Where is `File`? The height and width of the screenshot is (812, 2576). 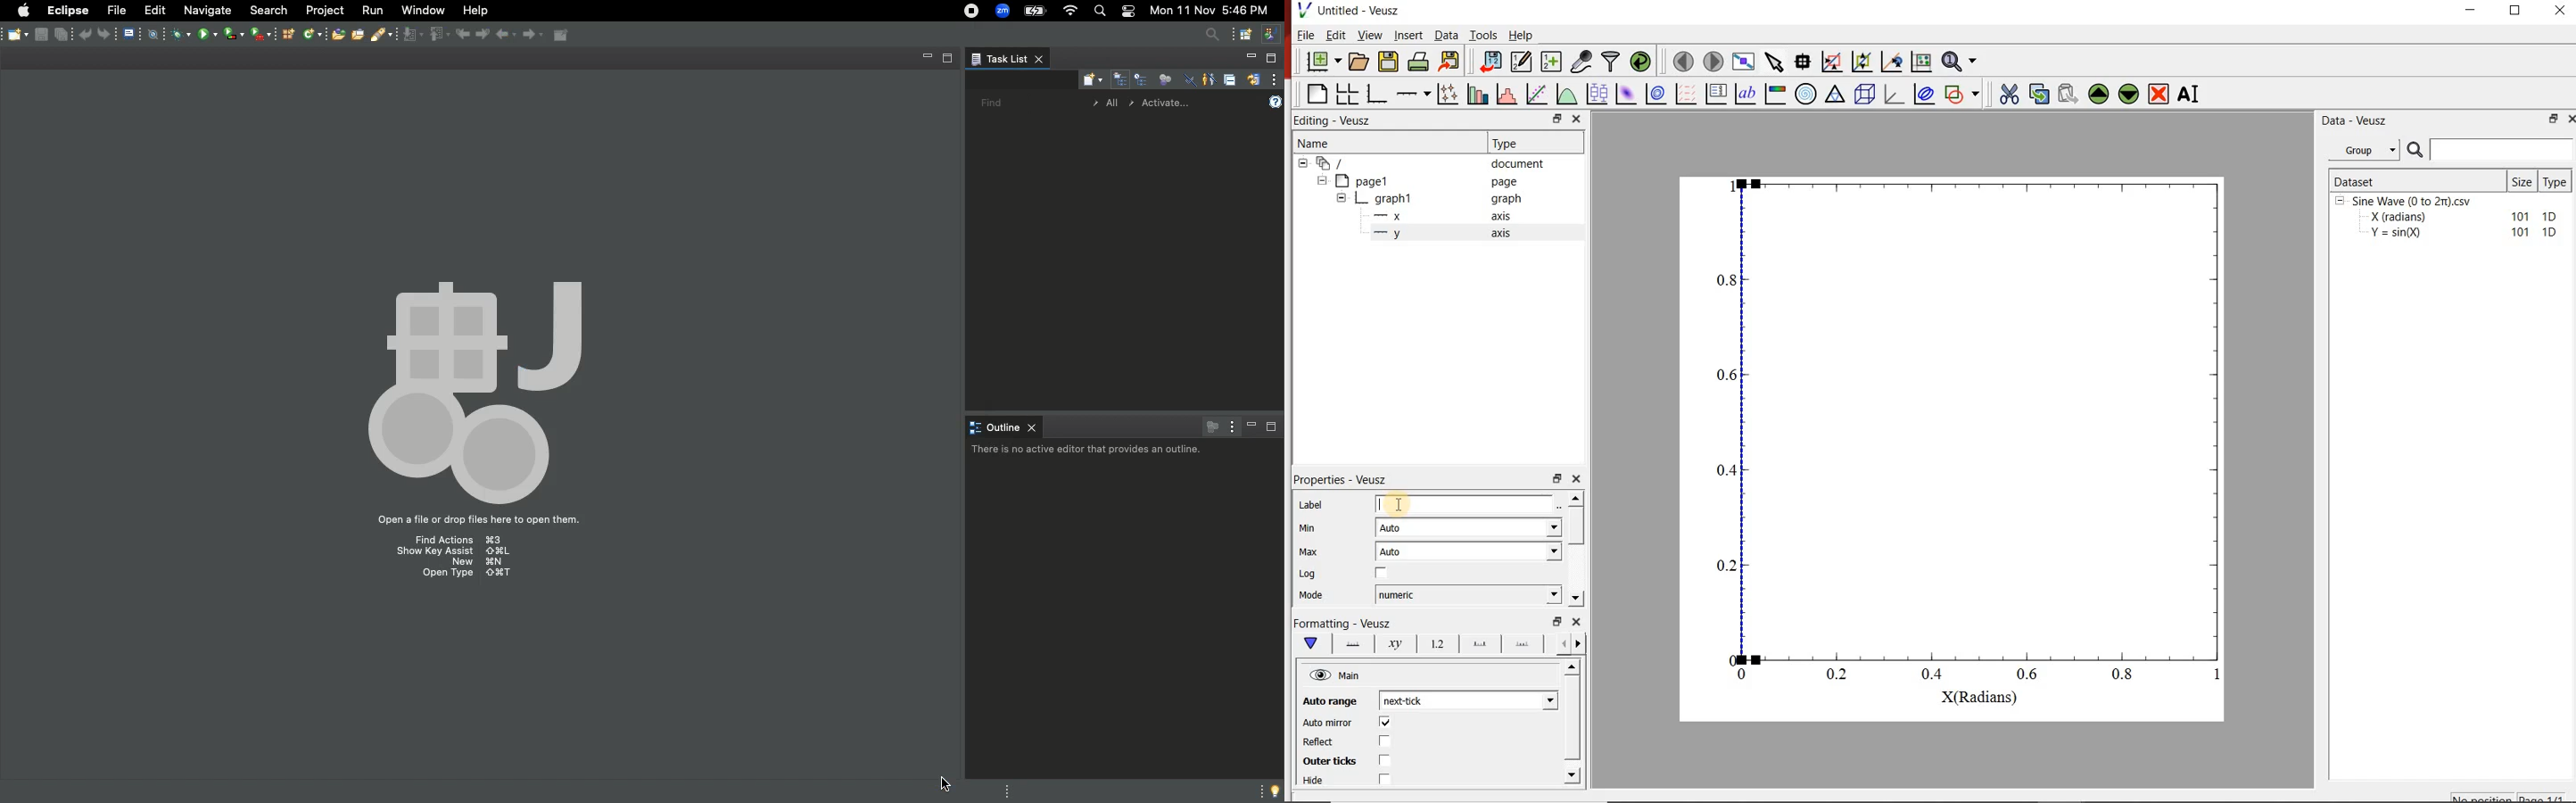 File is located at coordinates (1306, 35).